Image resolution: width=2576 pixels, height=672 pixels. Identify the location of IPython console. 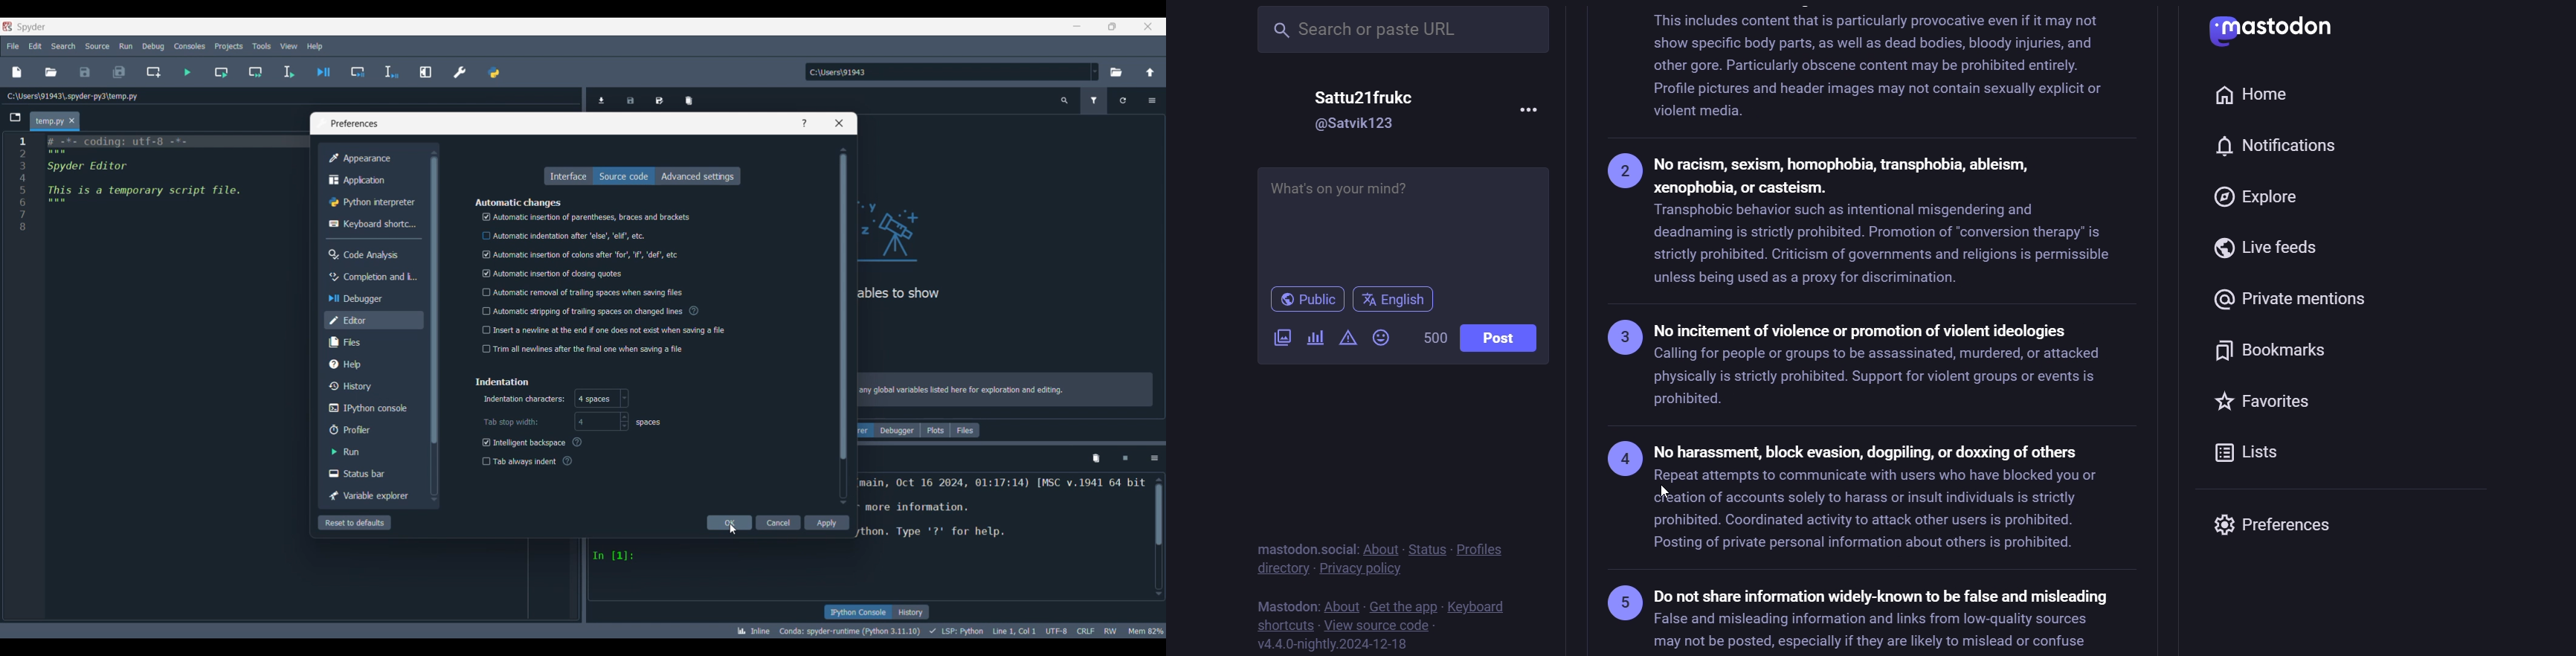
(373, 409).